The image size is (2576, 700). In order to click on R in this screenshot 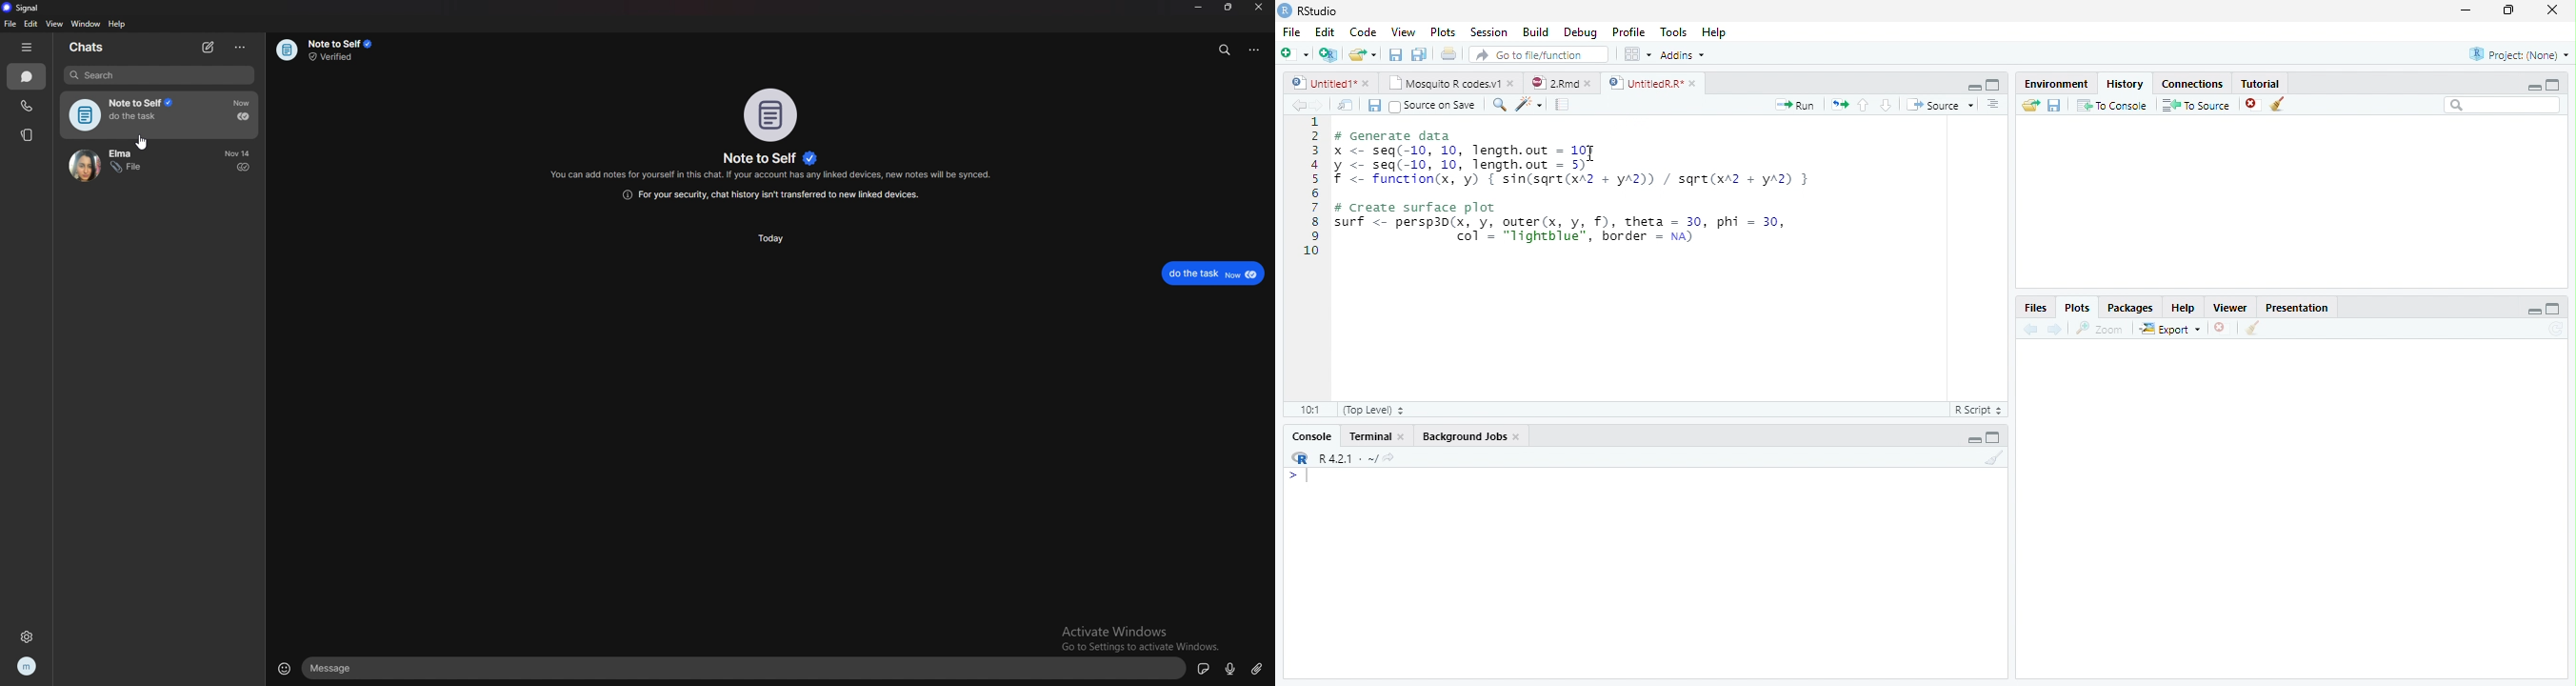, I will do `click(1298, 457)`.